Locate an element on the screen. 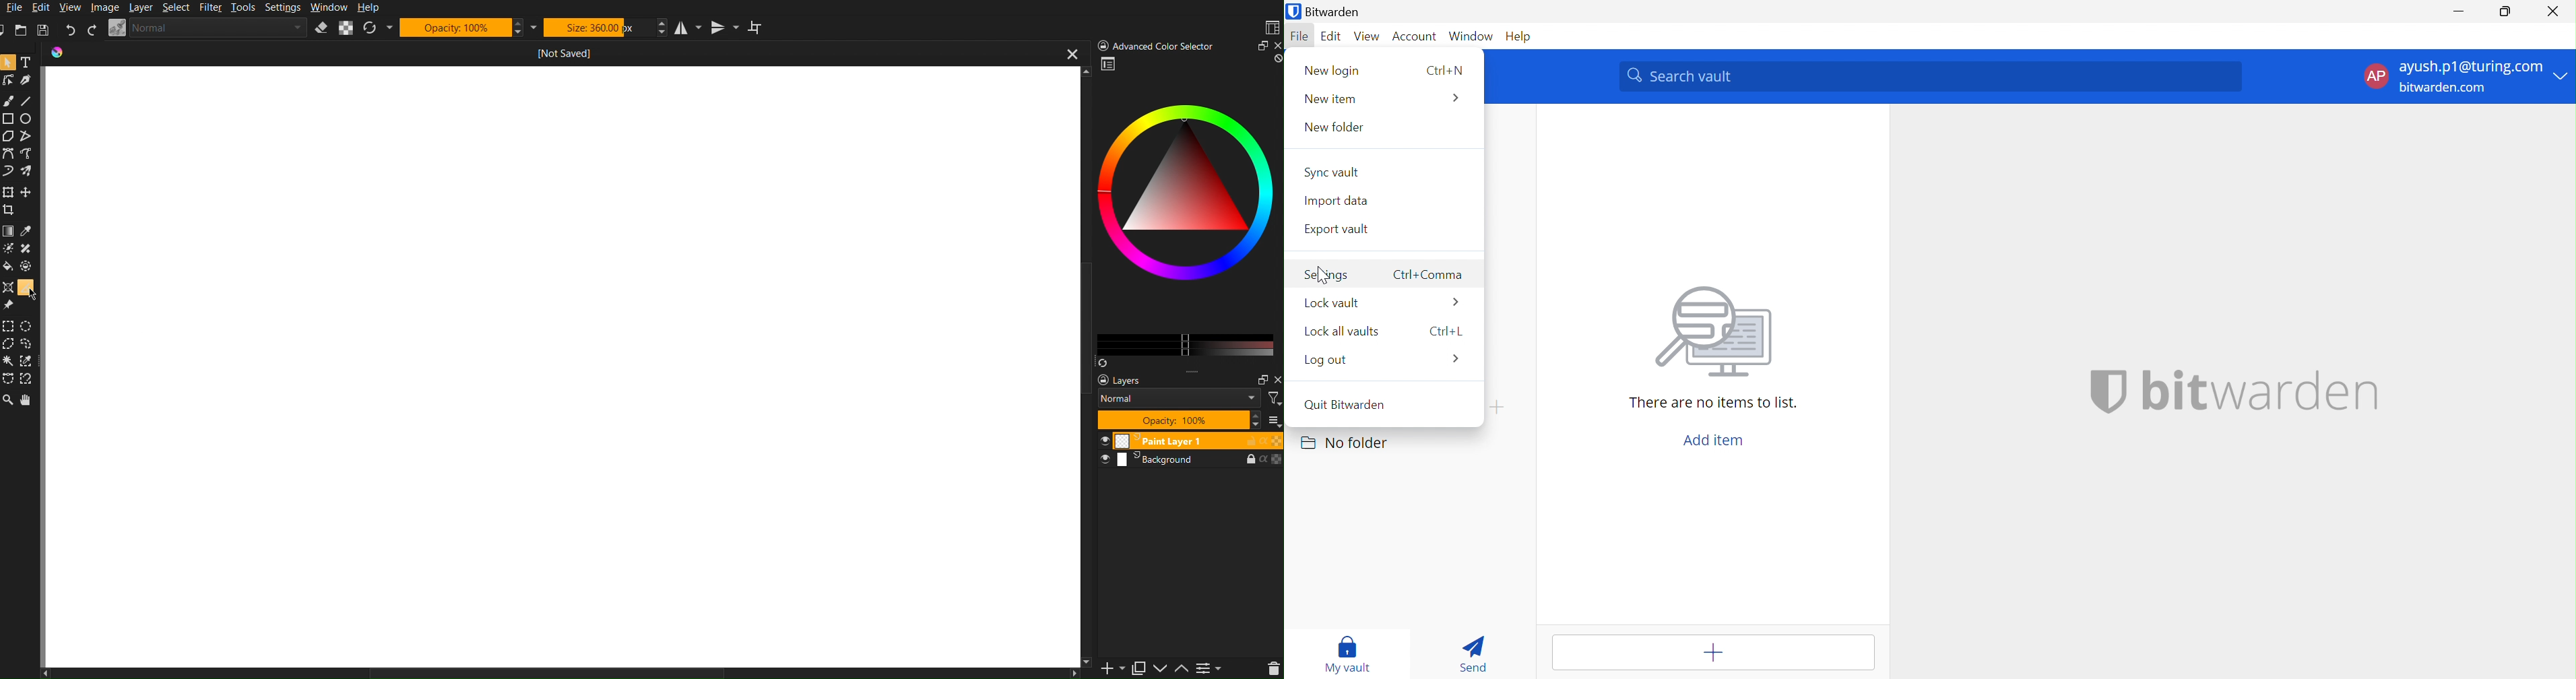 The height and width of the screenshot is (700, 2576). Search vault is located at coordinates (1931, 77).